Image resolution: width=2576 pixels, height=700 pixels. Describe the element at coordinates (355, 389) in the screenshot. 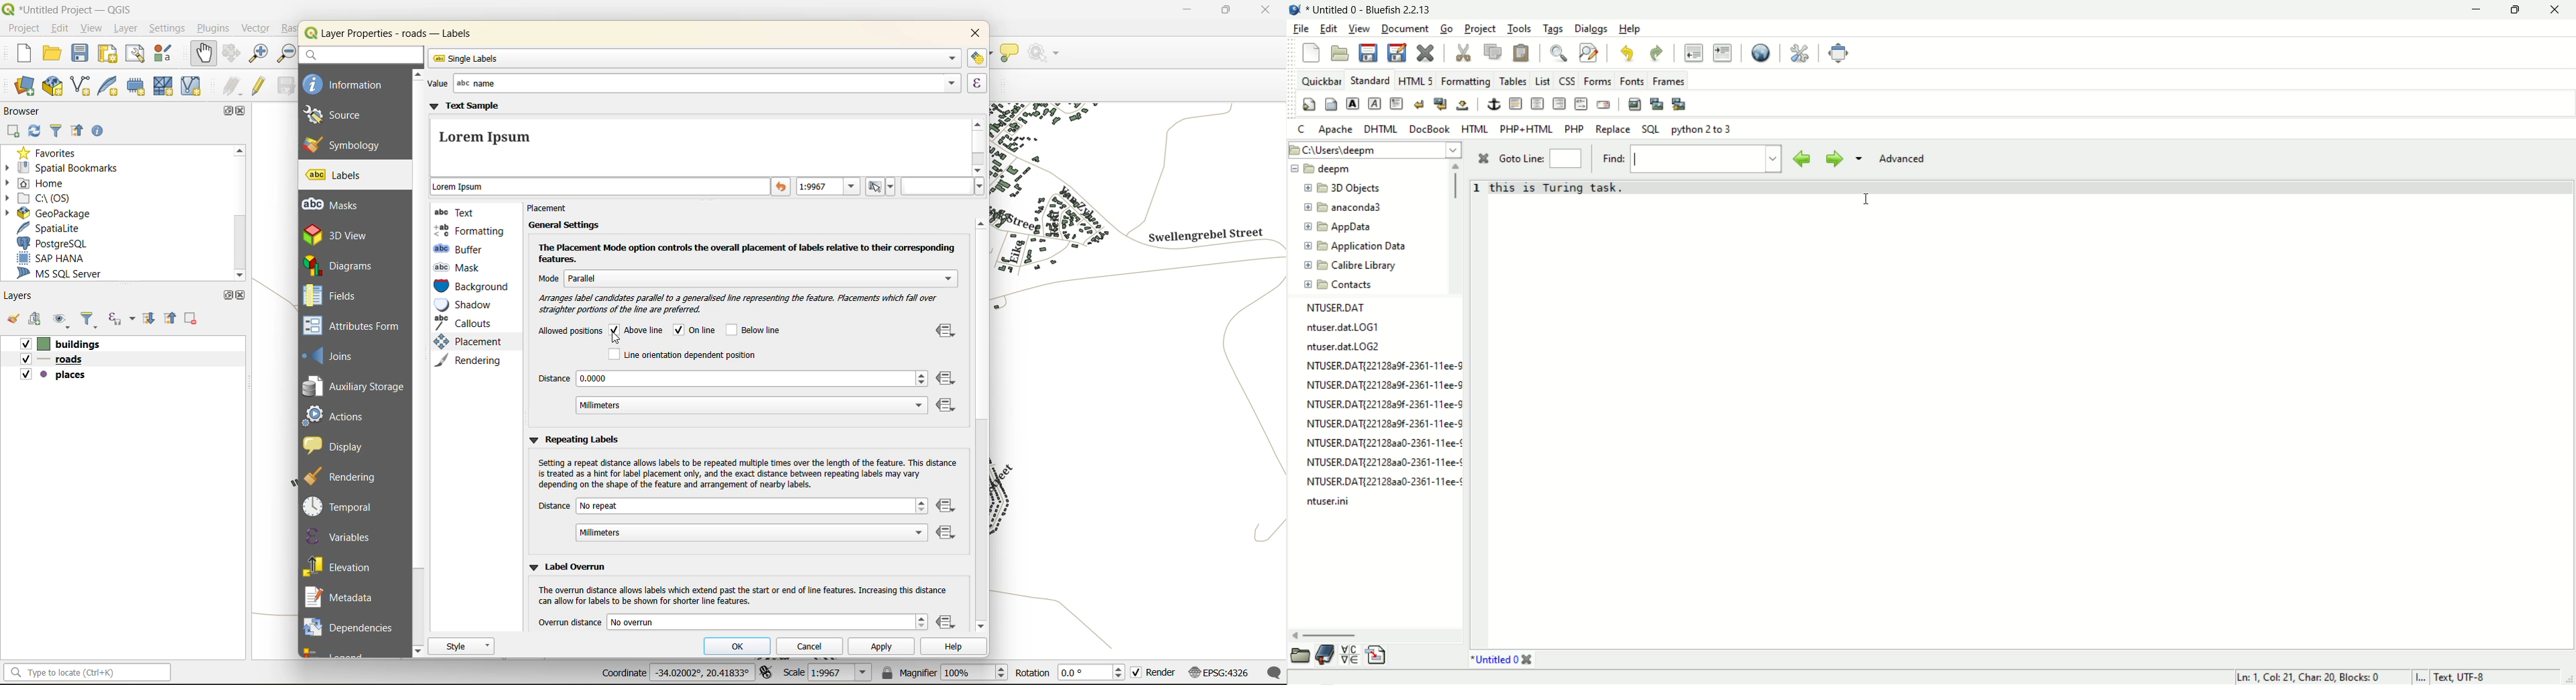

I see `auxillary storage` at that location.